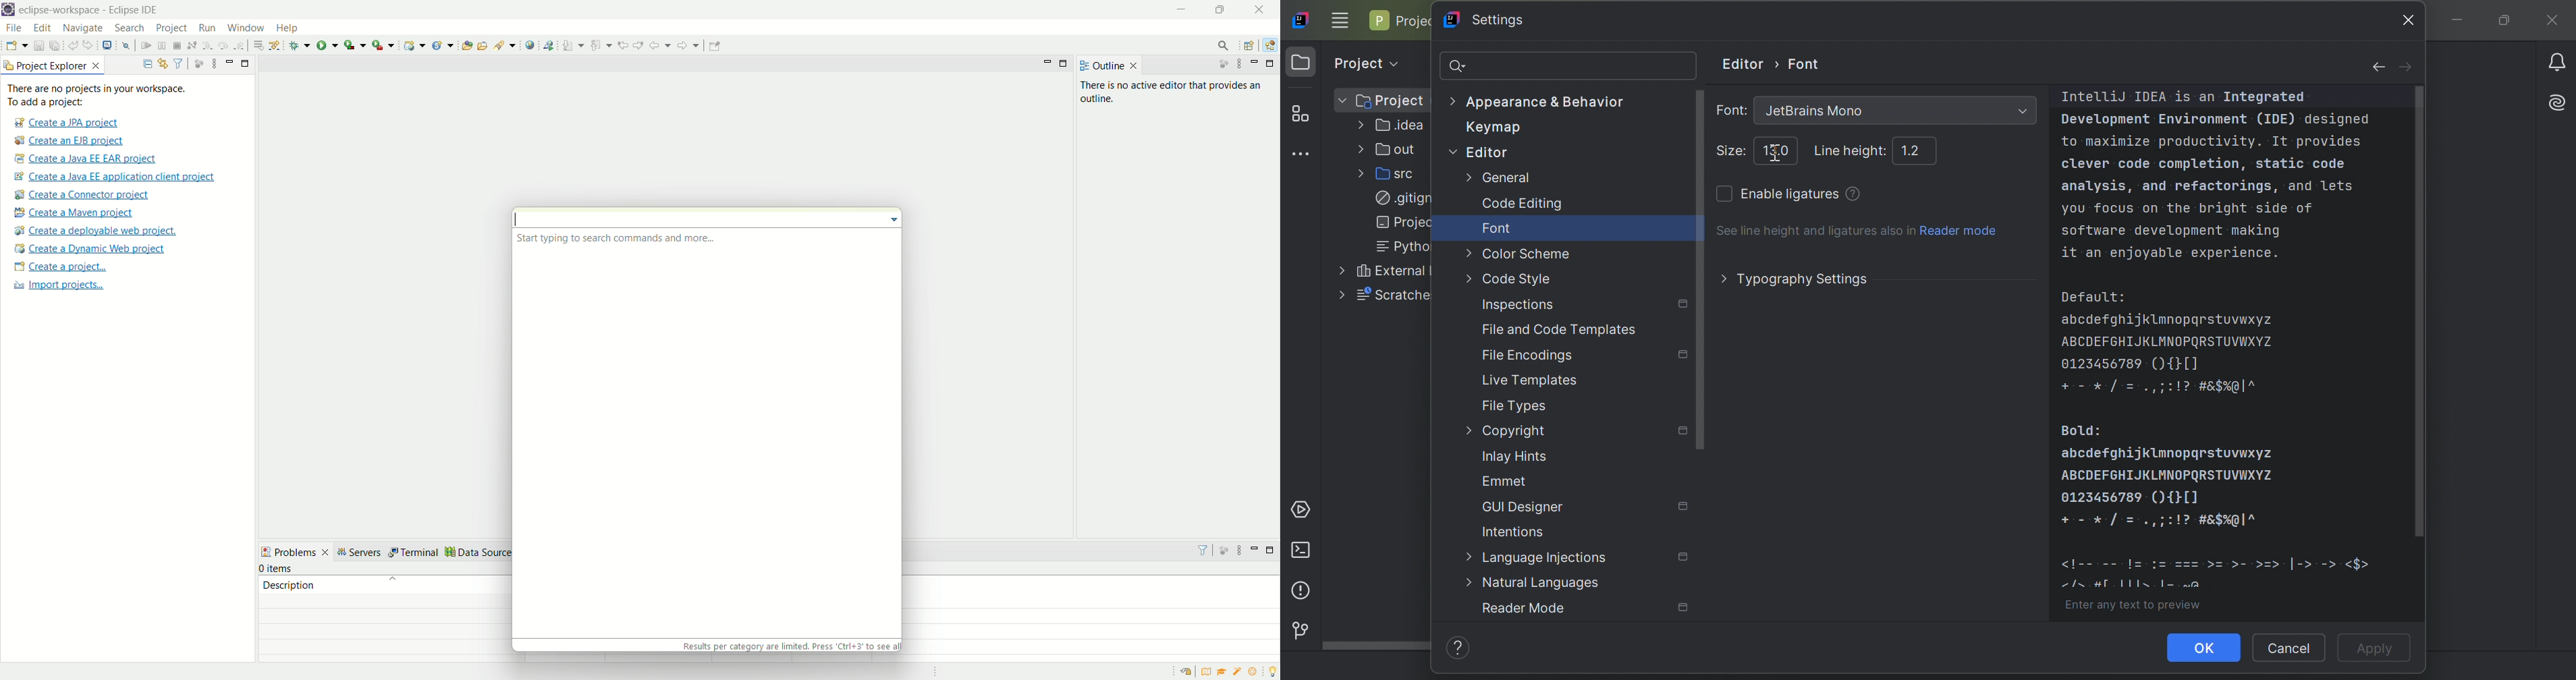 Image resolution: width=2576 pixels, height=700 pixels. I want to click on Minimize, so click(2462, 22).